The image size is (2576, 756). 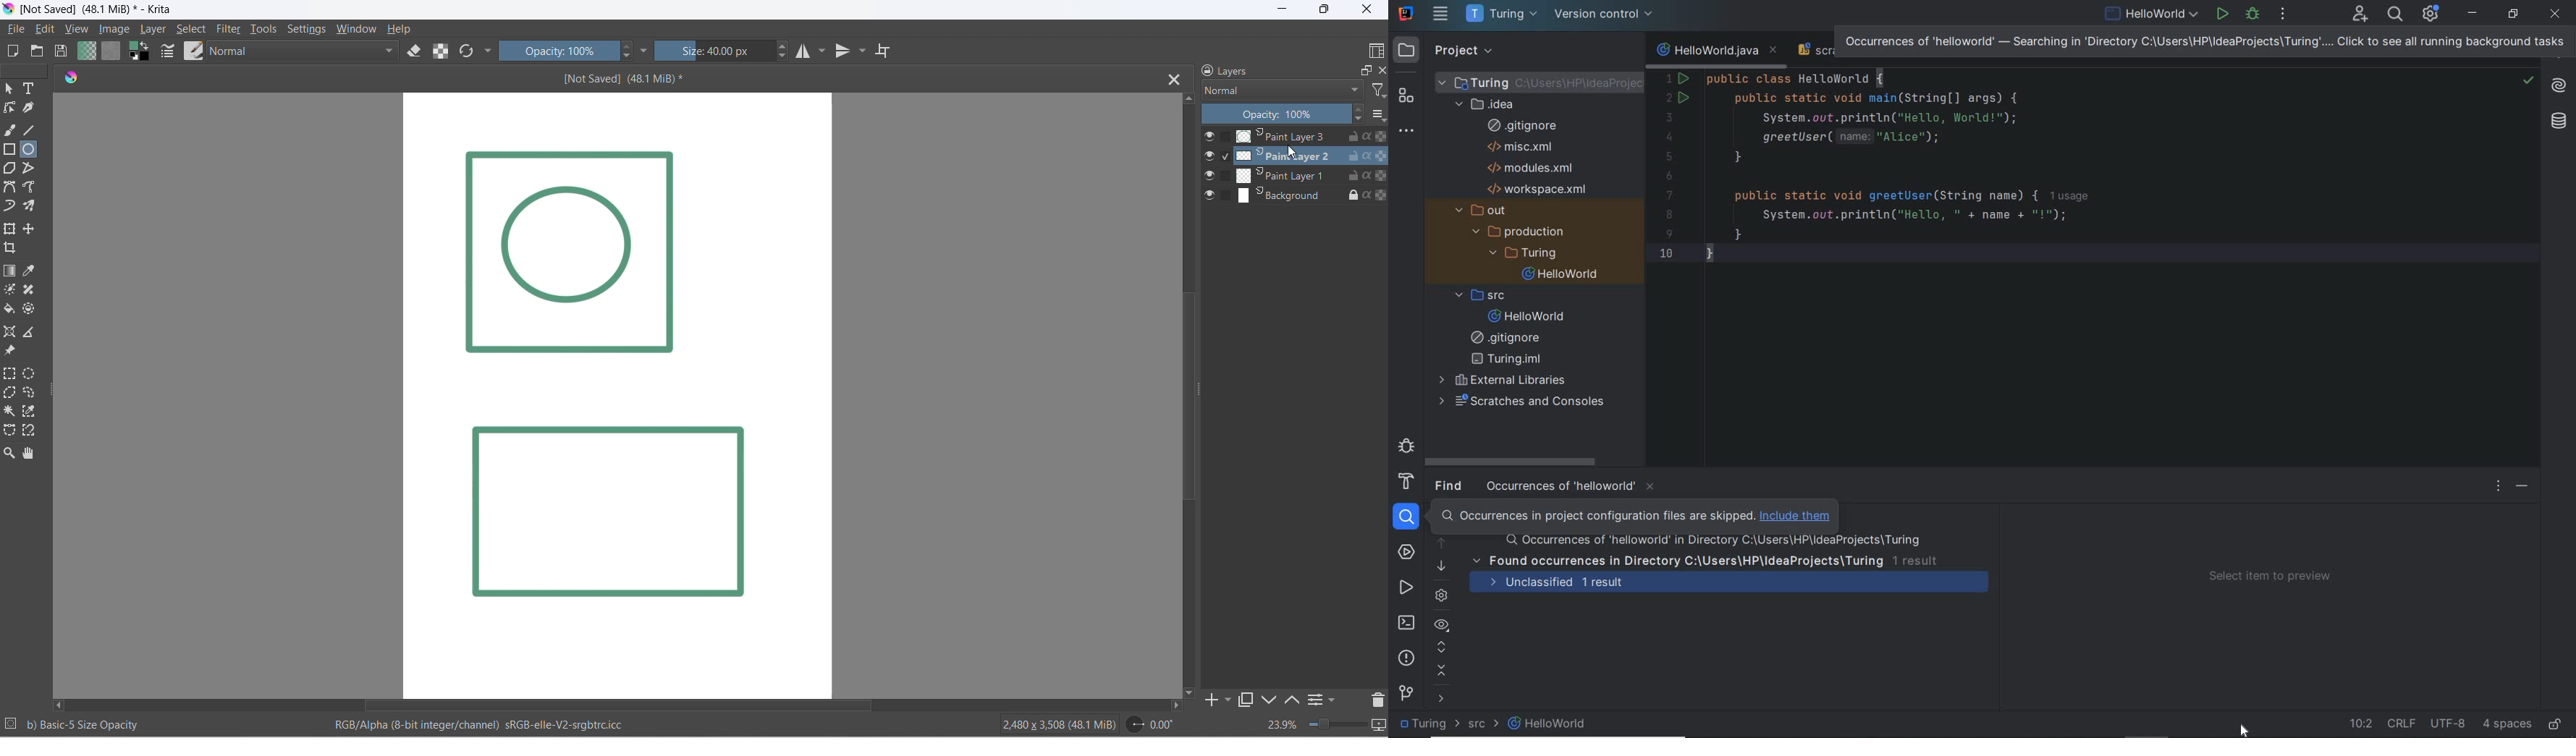 I want to click on tools, so click(x=264, y=29).